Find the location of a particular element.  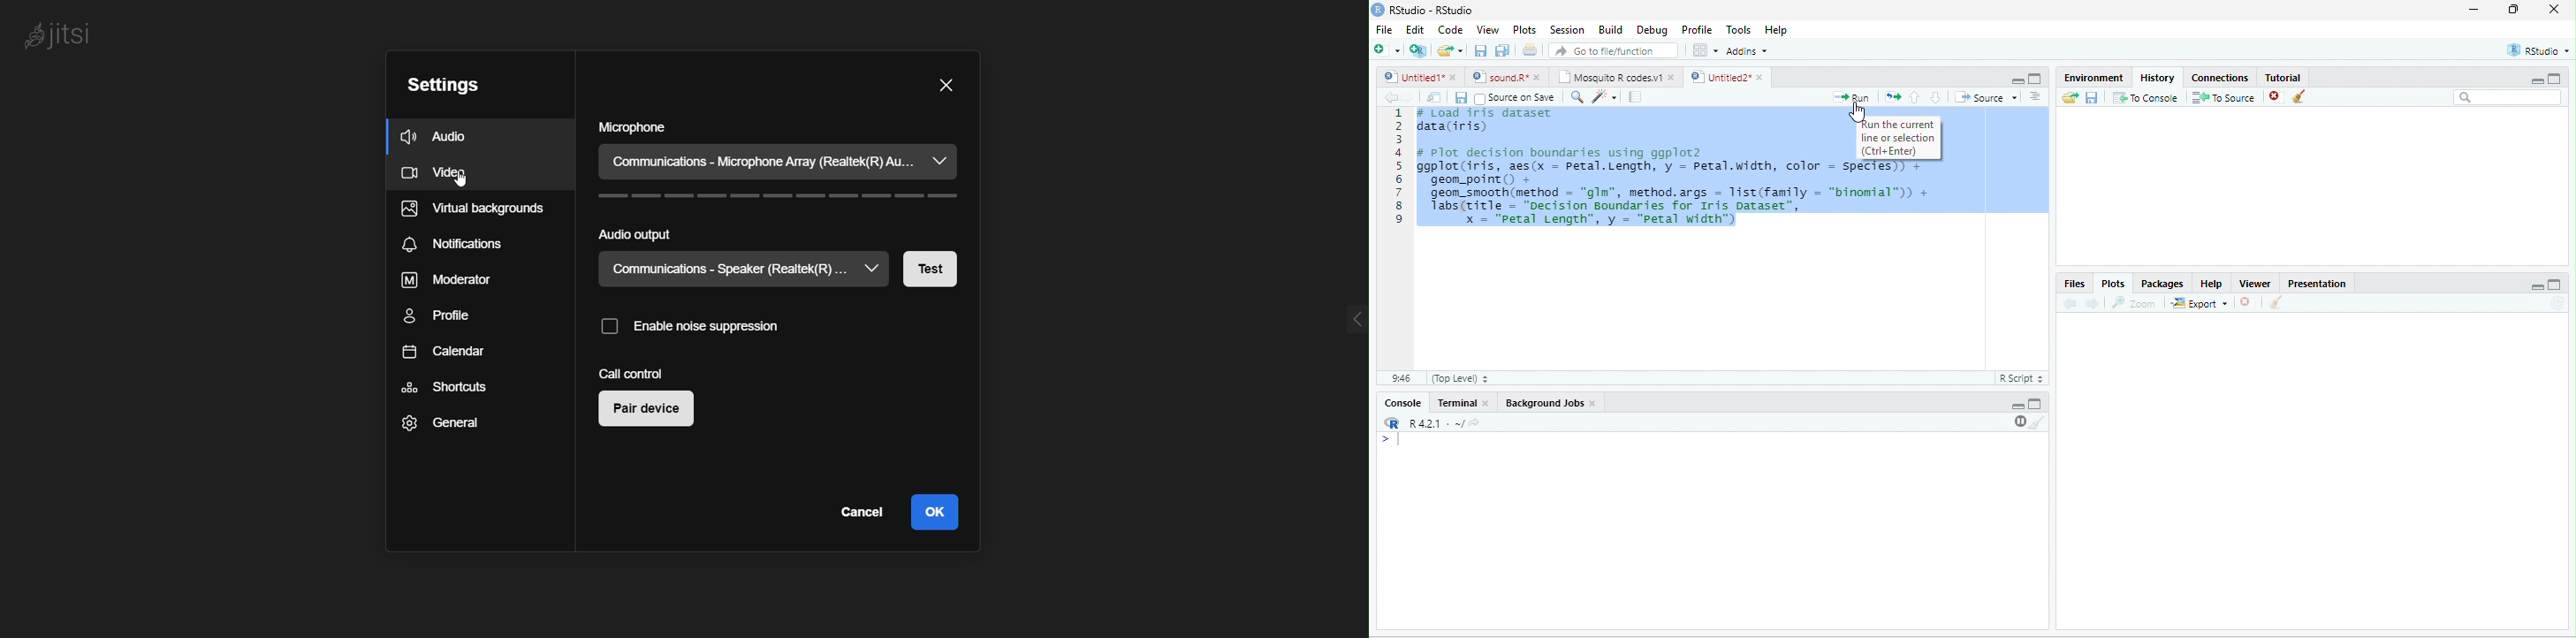

# Load iris dataset data(iris) is located at coordinates (1483, 123).